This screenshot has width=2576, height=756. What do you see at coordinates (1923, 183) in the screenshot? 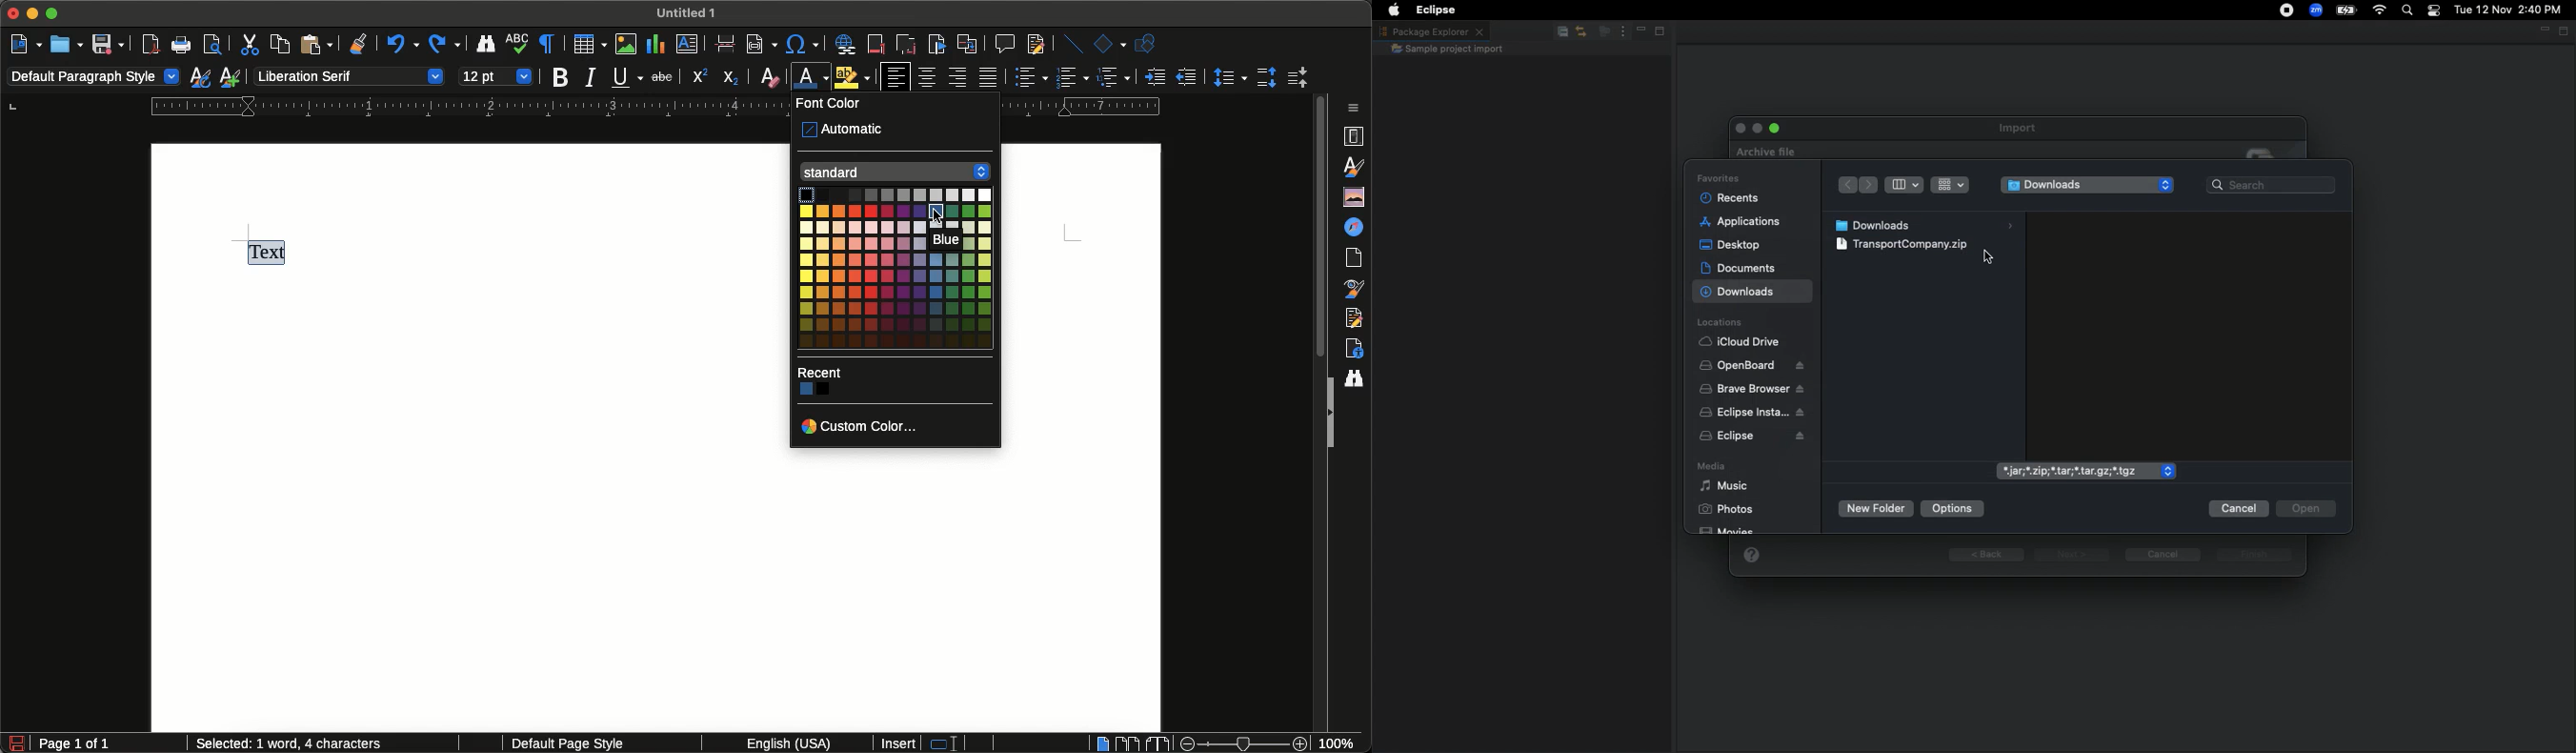
I see `View` at bounding box center [1923, 183].